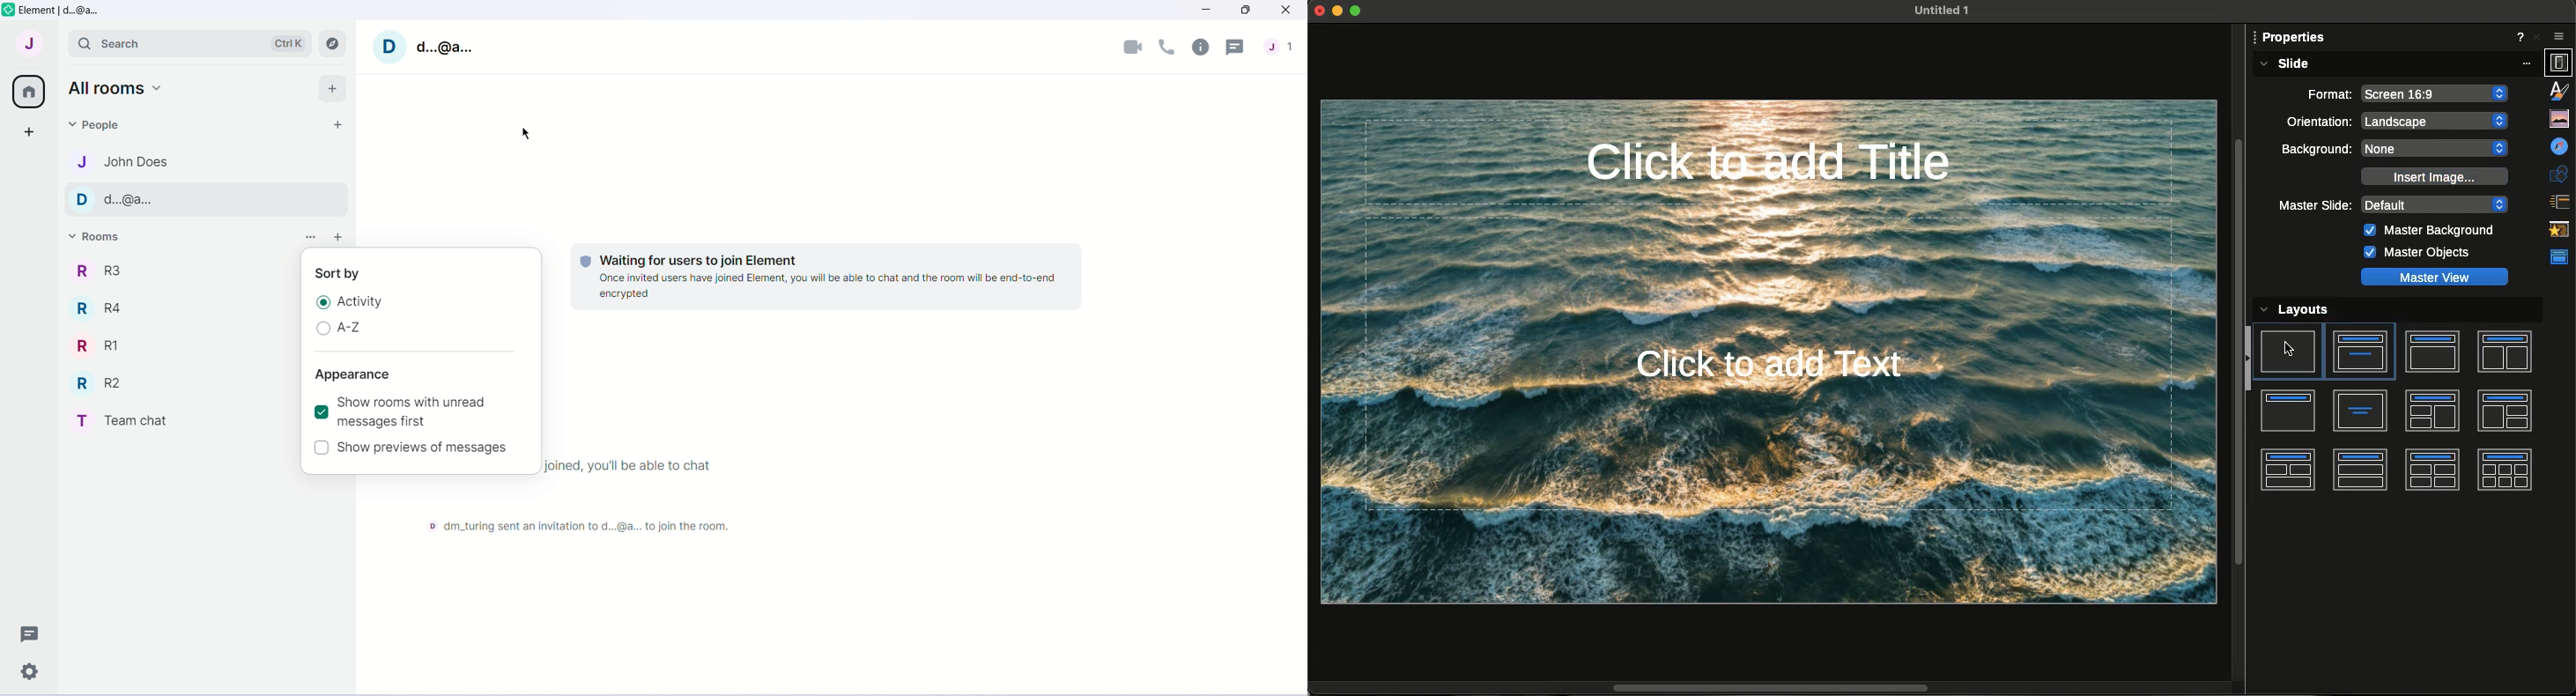 This screenshot has width=2576, height=700. Describe the element at coordinates (60, 8) in the screenshot. I see `Element d..@a` at that location.